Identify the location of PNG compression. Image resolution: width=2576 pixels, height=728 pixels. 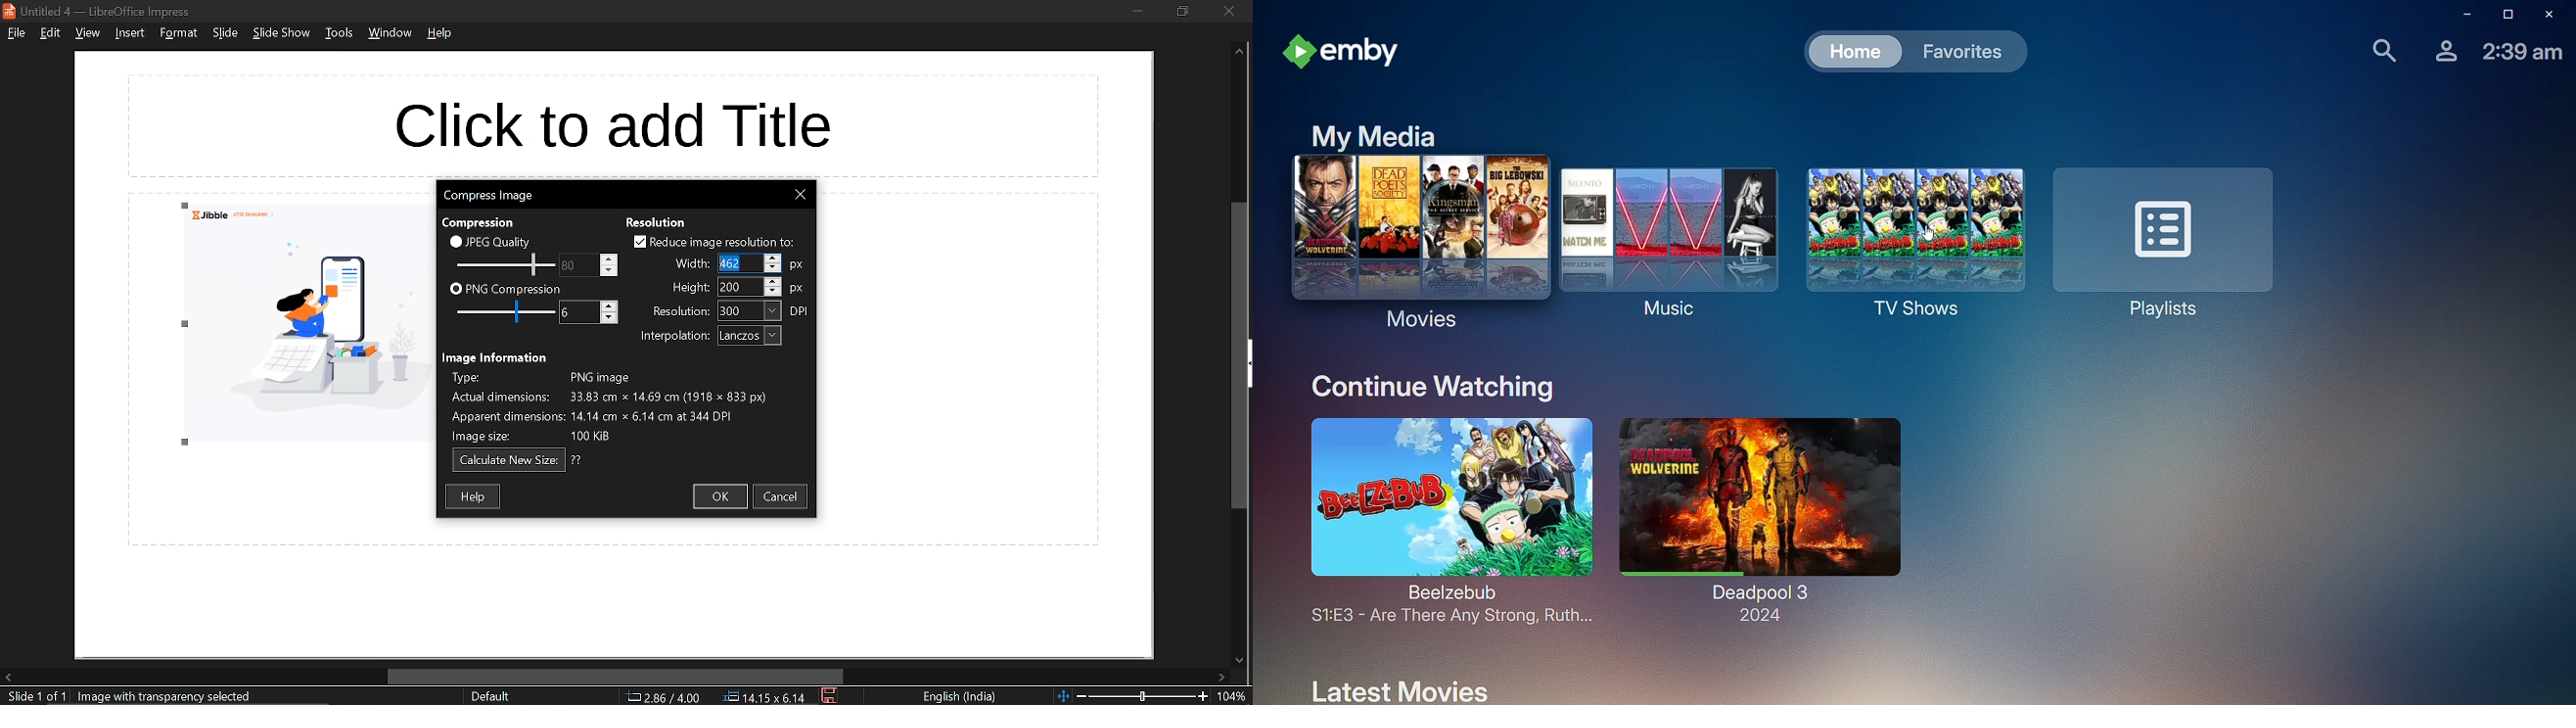
(505, 290).